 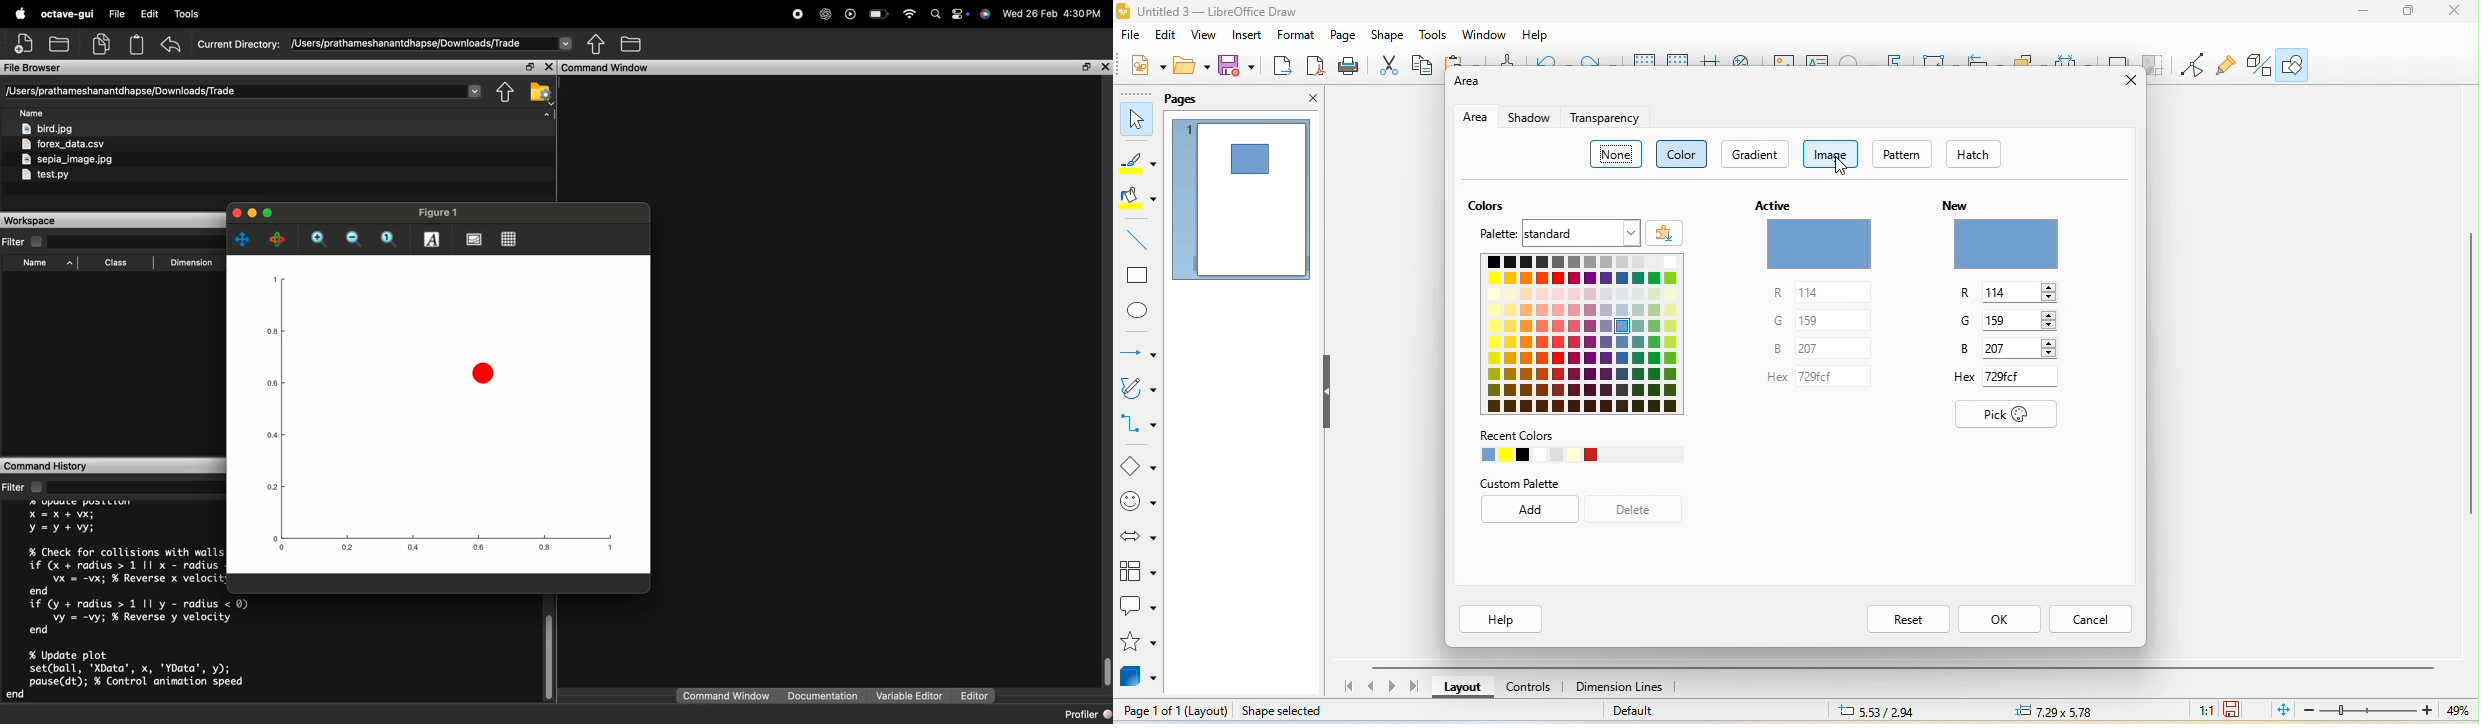 I want to click on pattern, so click(x=1905, y=154).